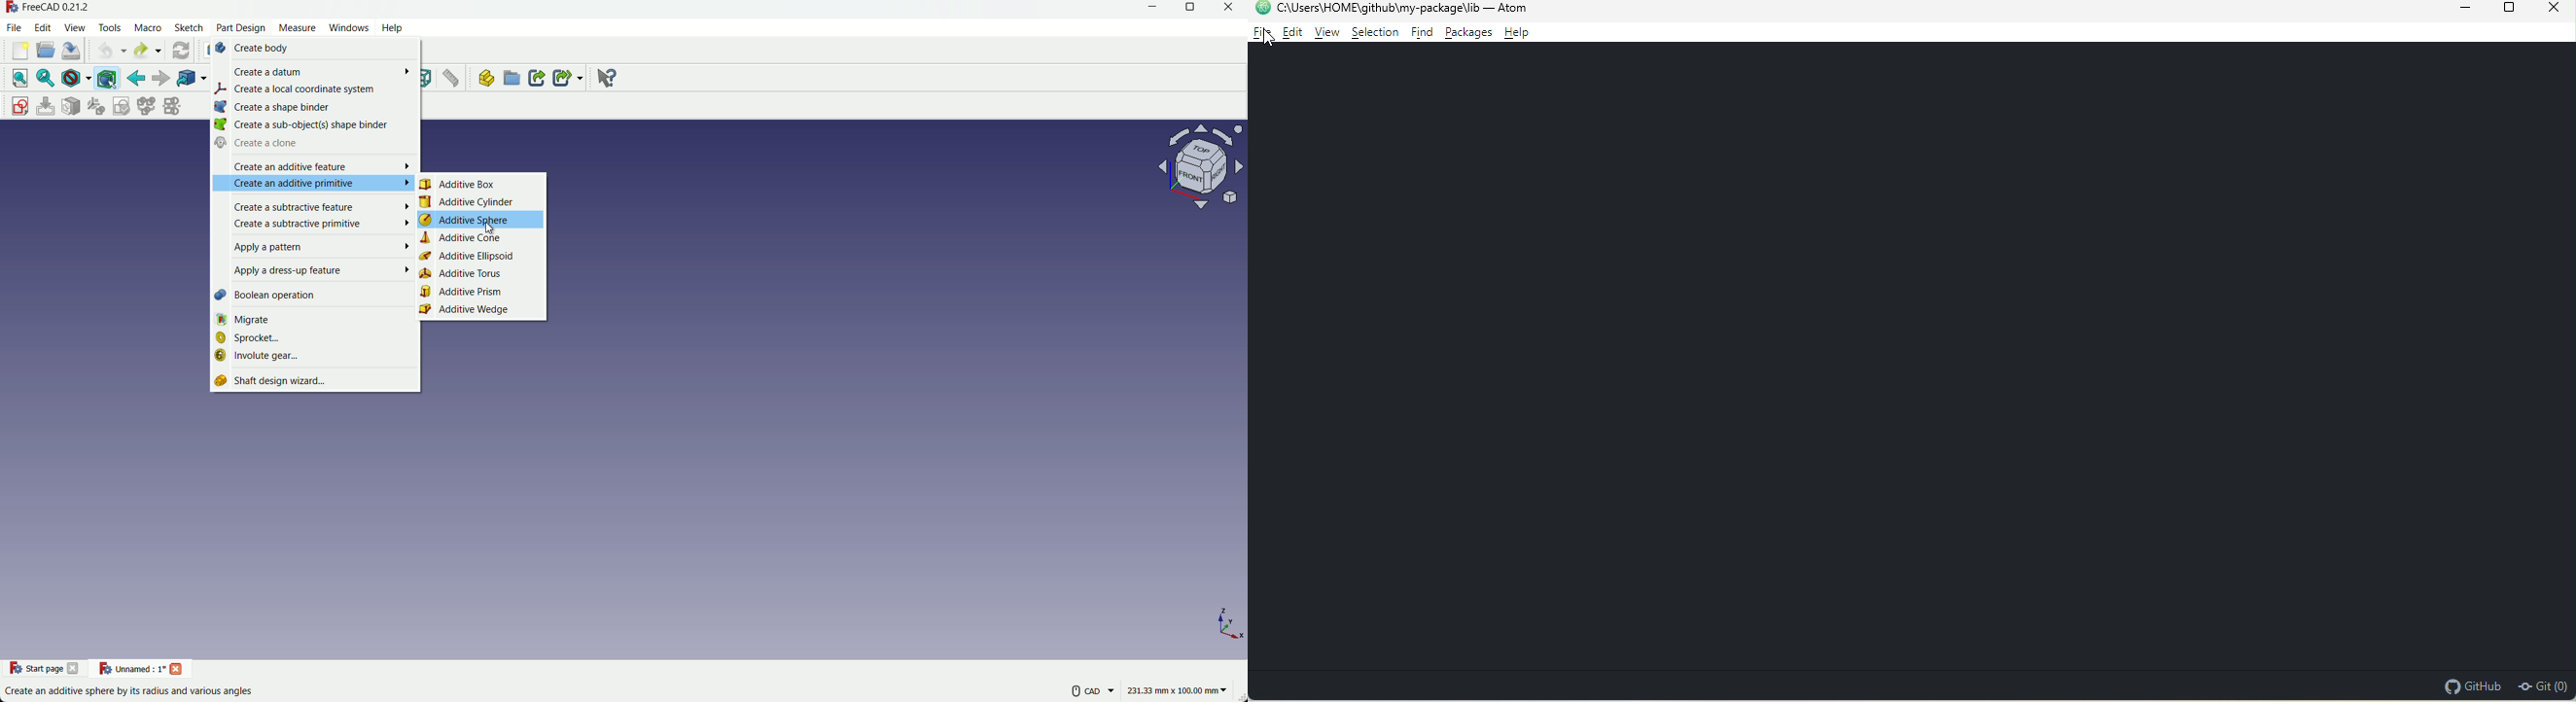  I want to click on create datum, so click(314, 72).